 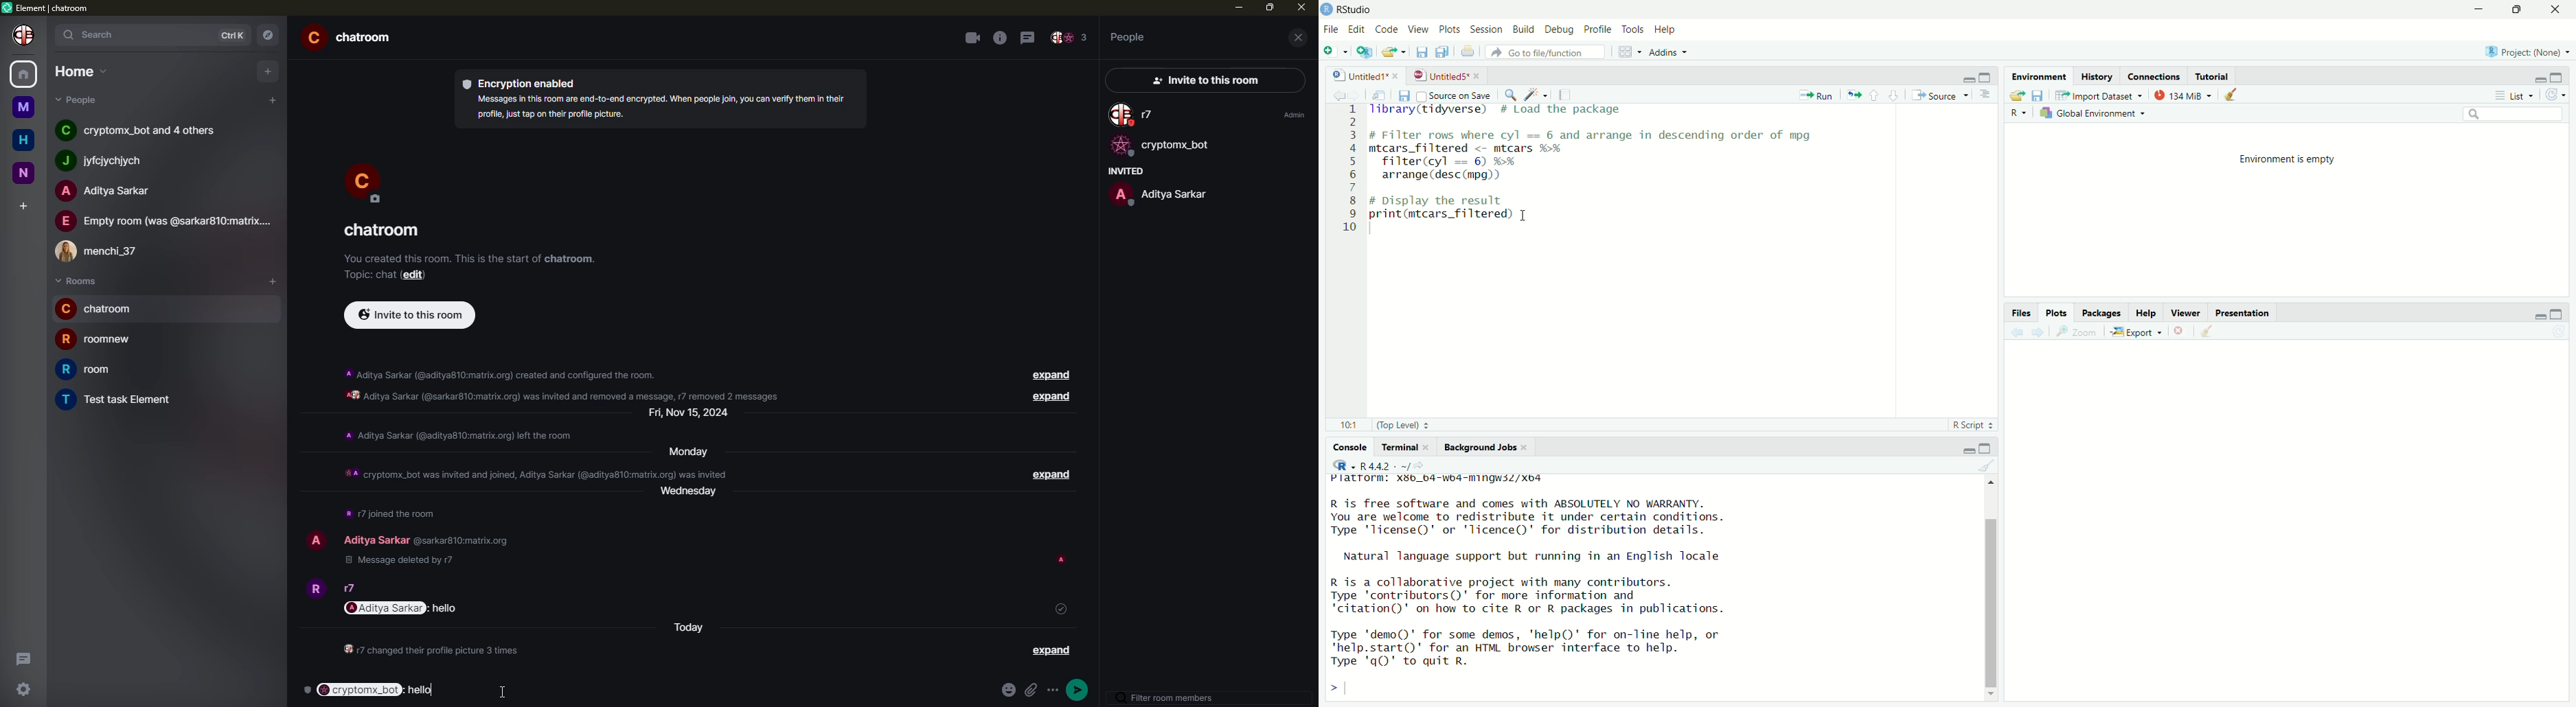 What do you see at coordinates (25, 688) in the screenshot?
I see `settings` at bounding box center [25, 688].